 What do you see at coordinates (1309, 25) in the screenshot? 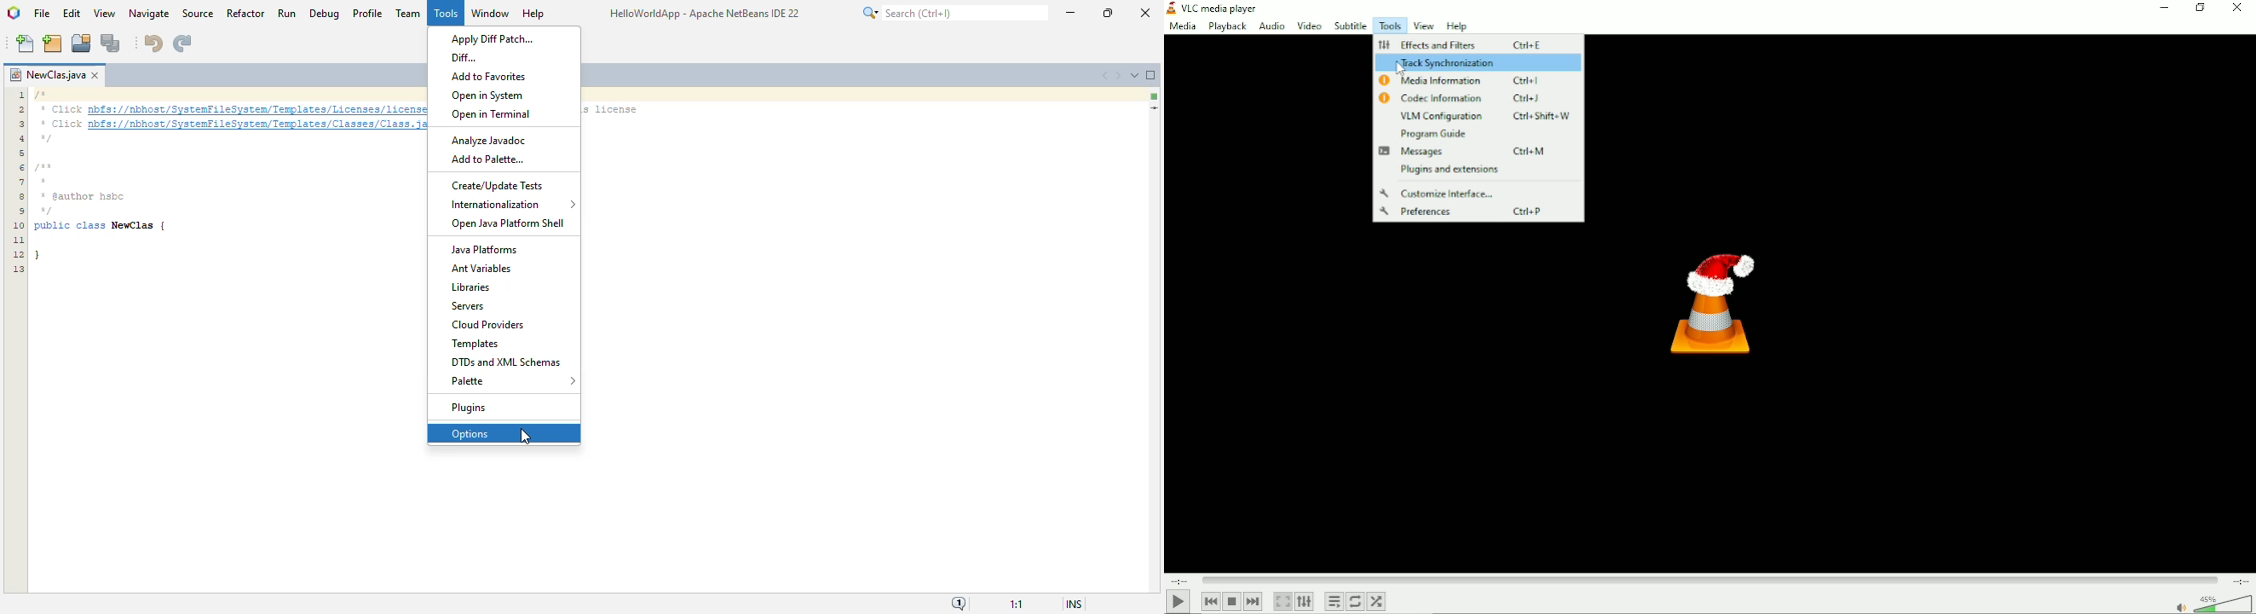
I see `Video` at bounding box center [1309, 25].